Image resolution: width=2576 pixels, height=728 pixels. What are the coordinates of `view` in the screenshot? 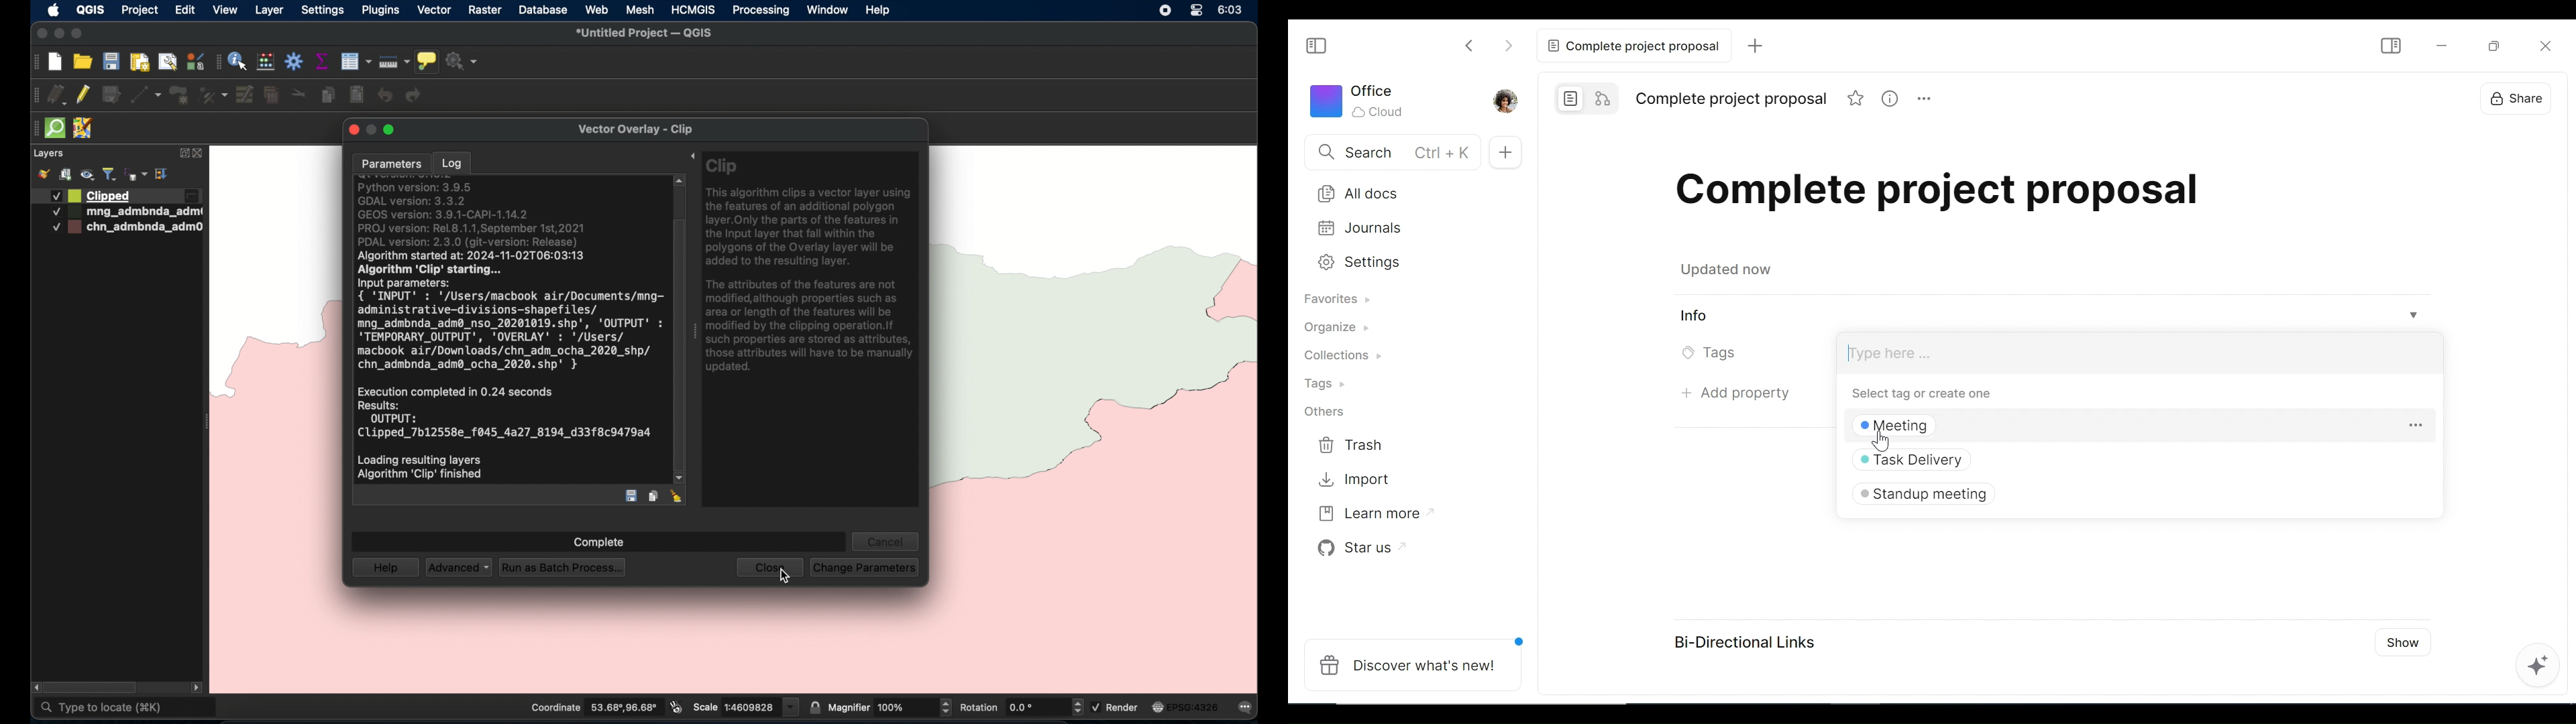 It's located at (225, 9).